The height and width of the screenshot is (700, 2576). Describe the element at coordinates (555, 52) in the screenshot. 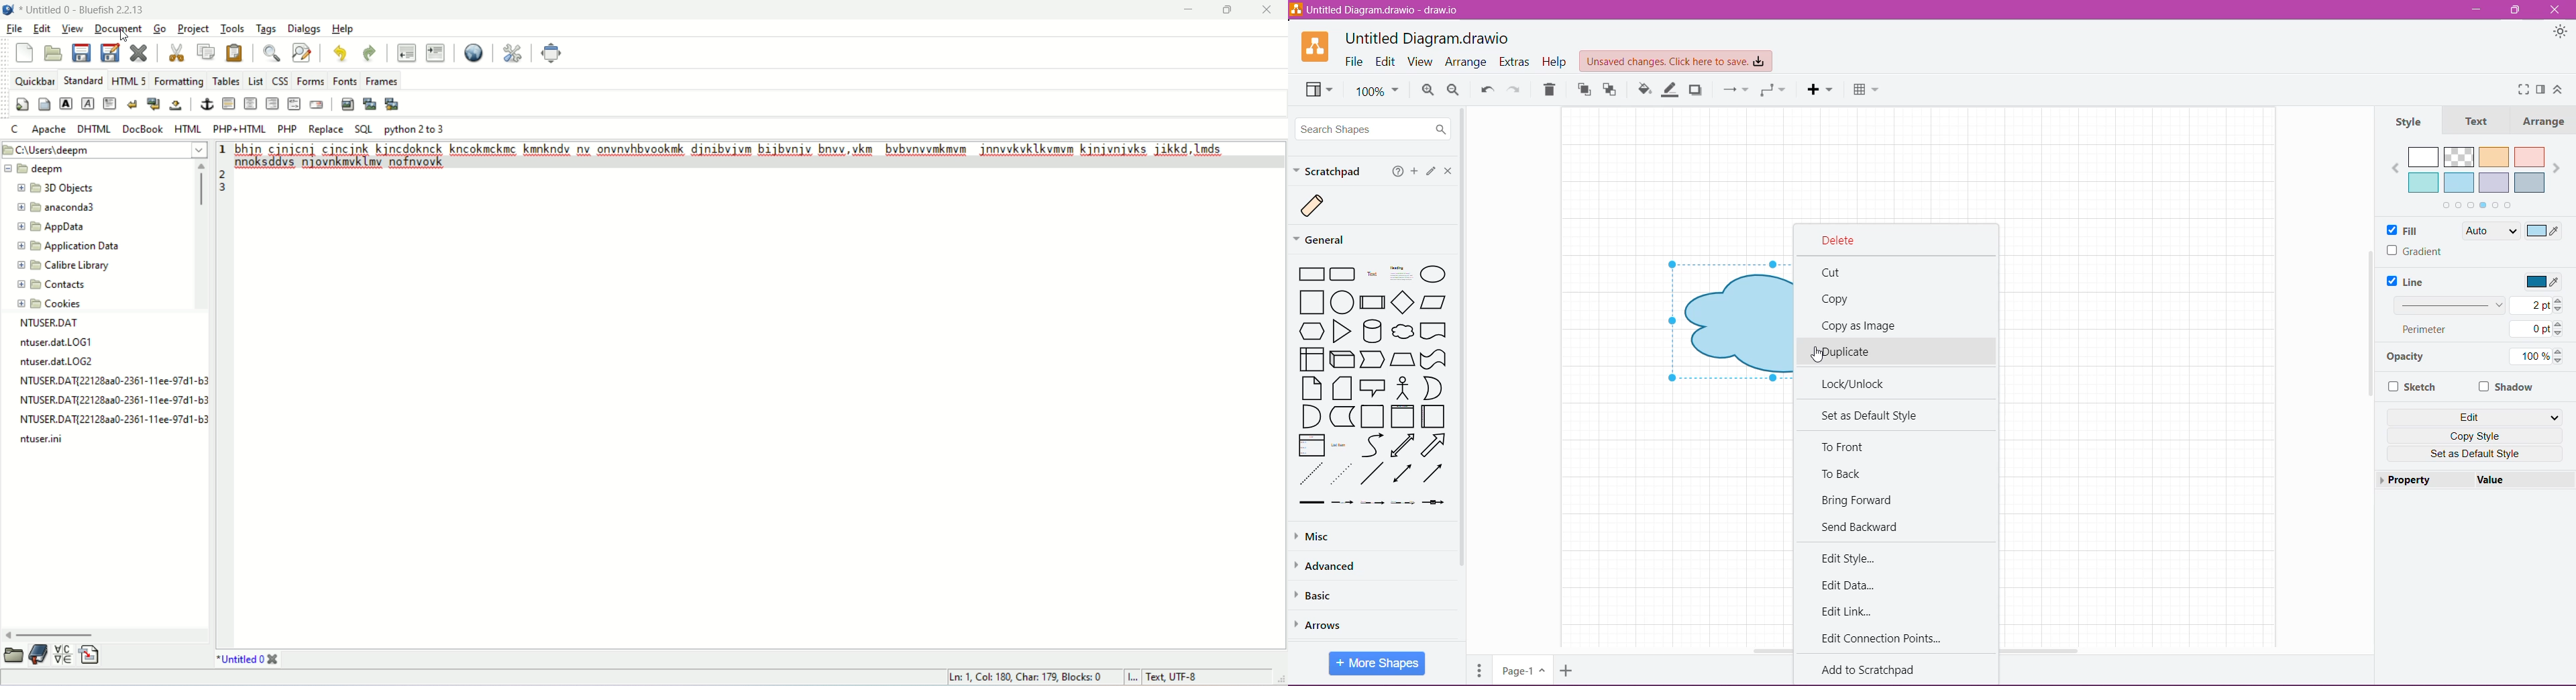

I see `fullscreen` at that location.